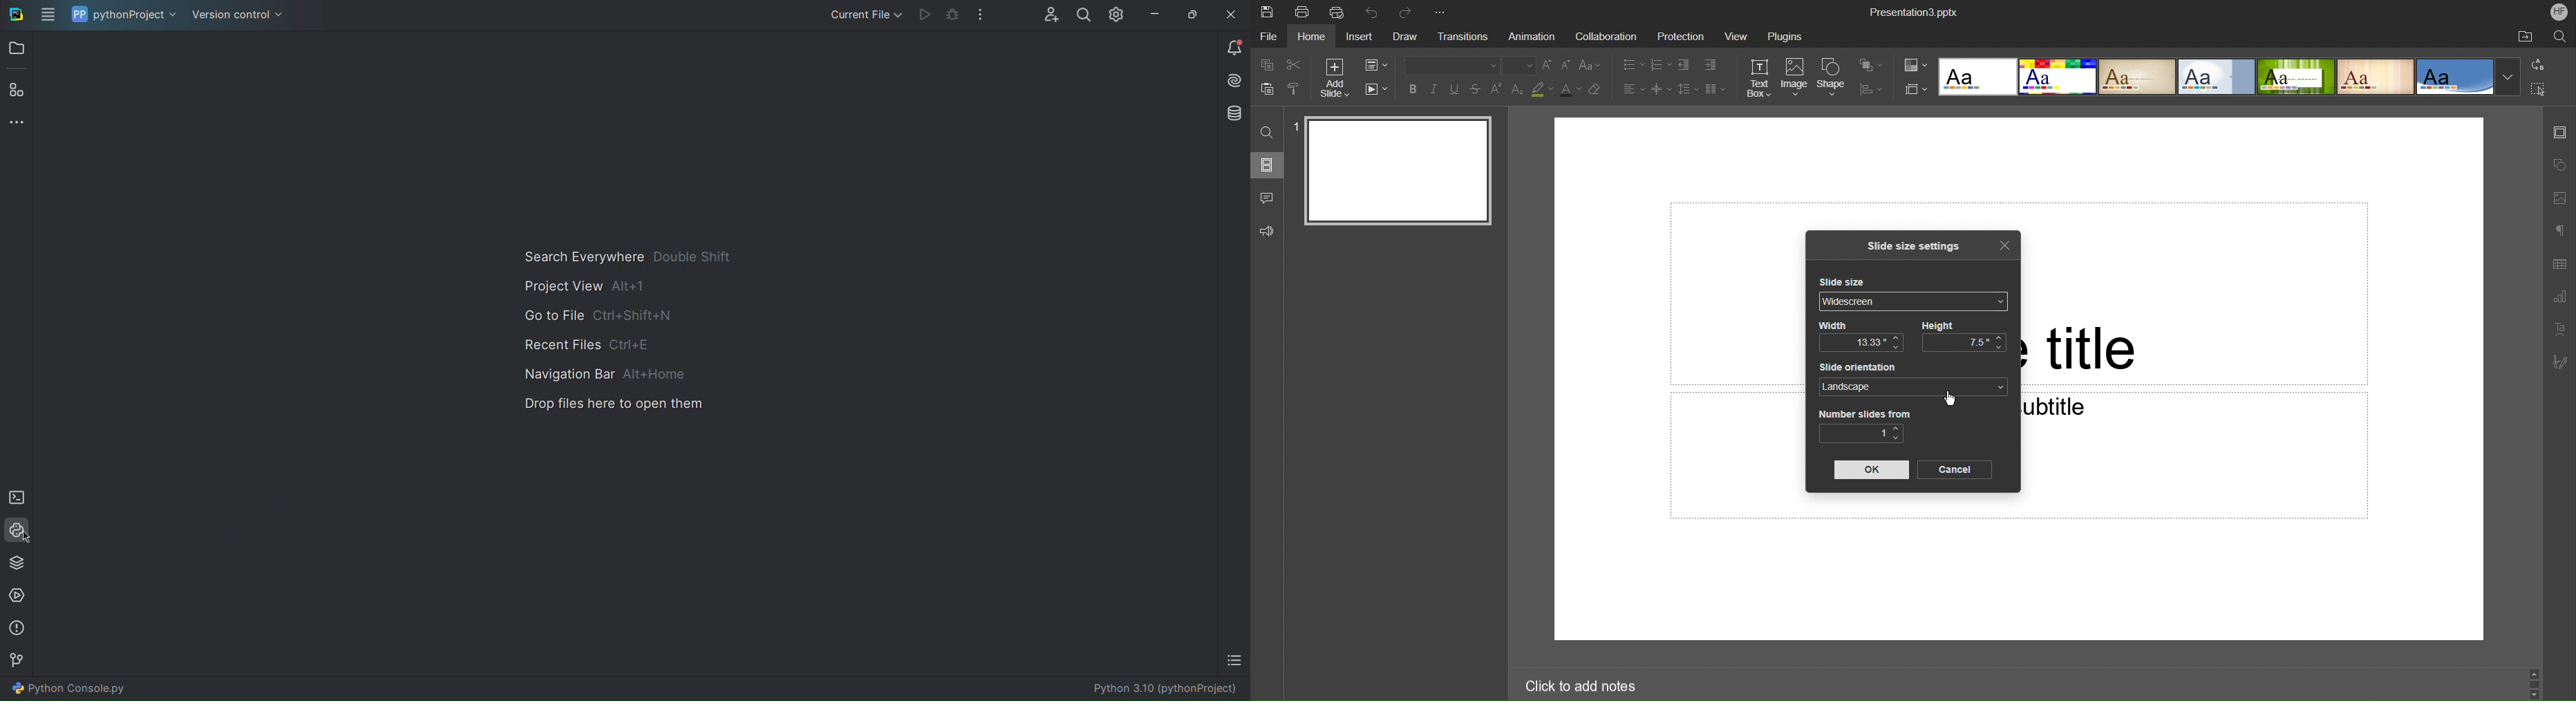 This screenshot has width=2576, height=728. What do you see at coordinates (1574, 684) in the screenshot?
I see `Click to add notes` at bounding box center [1574, 684].